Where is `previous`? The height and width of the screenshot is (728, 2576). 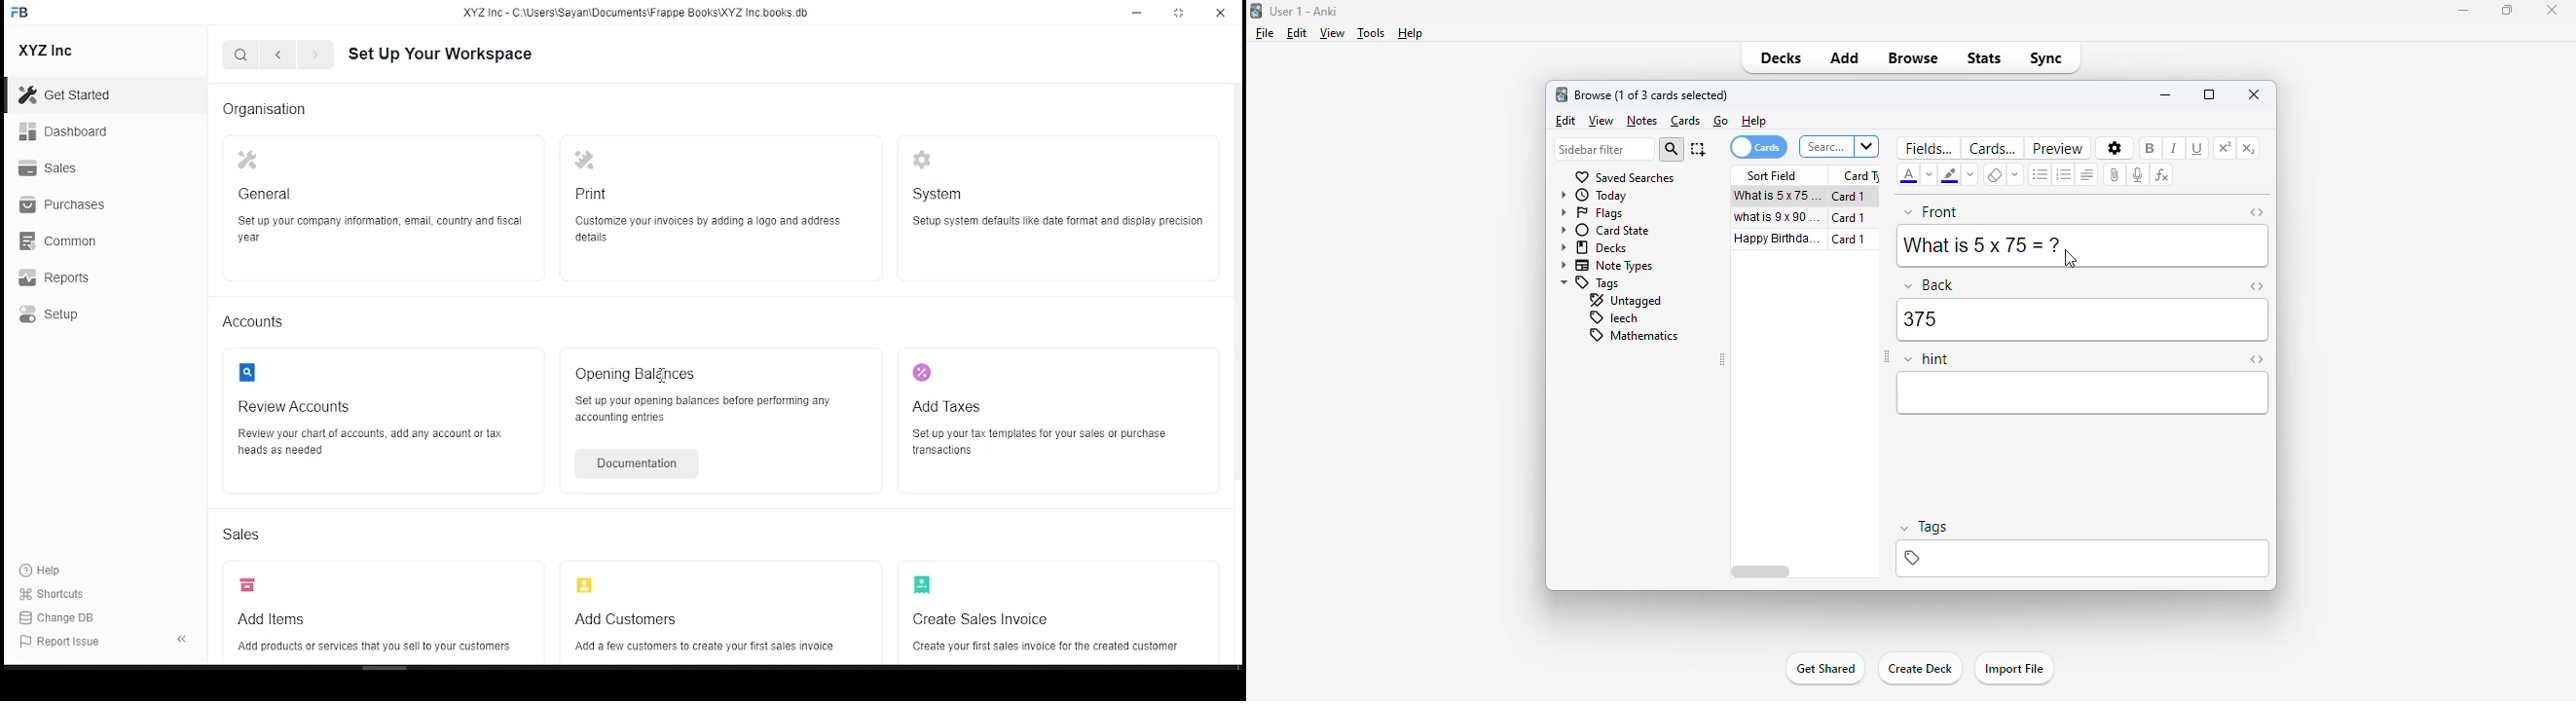
previous is located at coordinates (311, 56).